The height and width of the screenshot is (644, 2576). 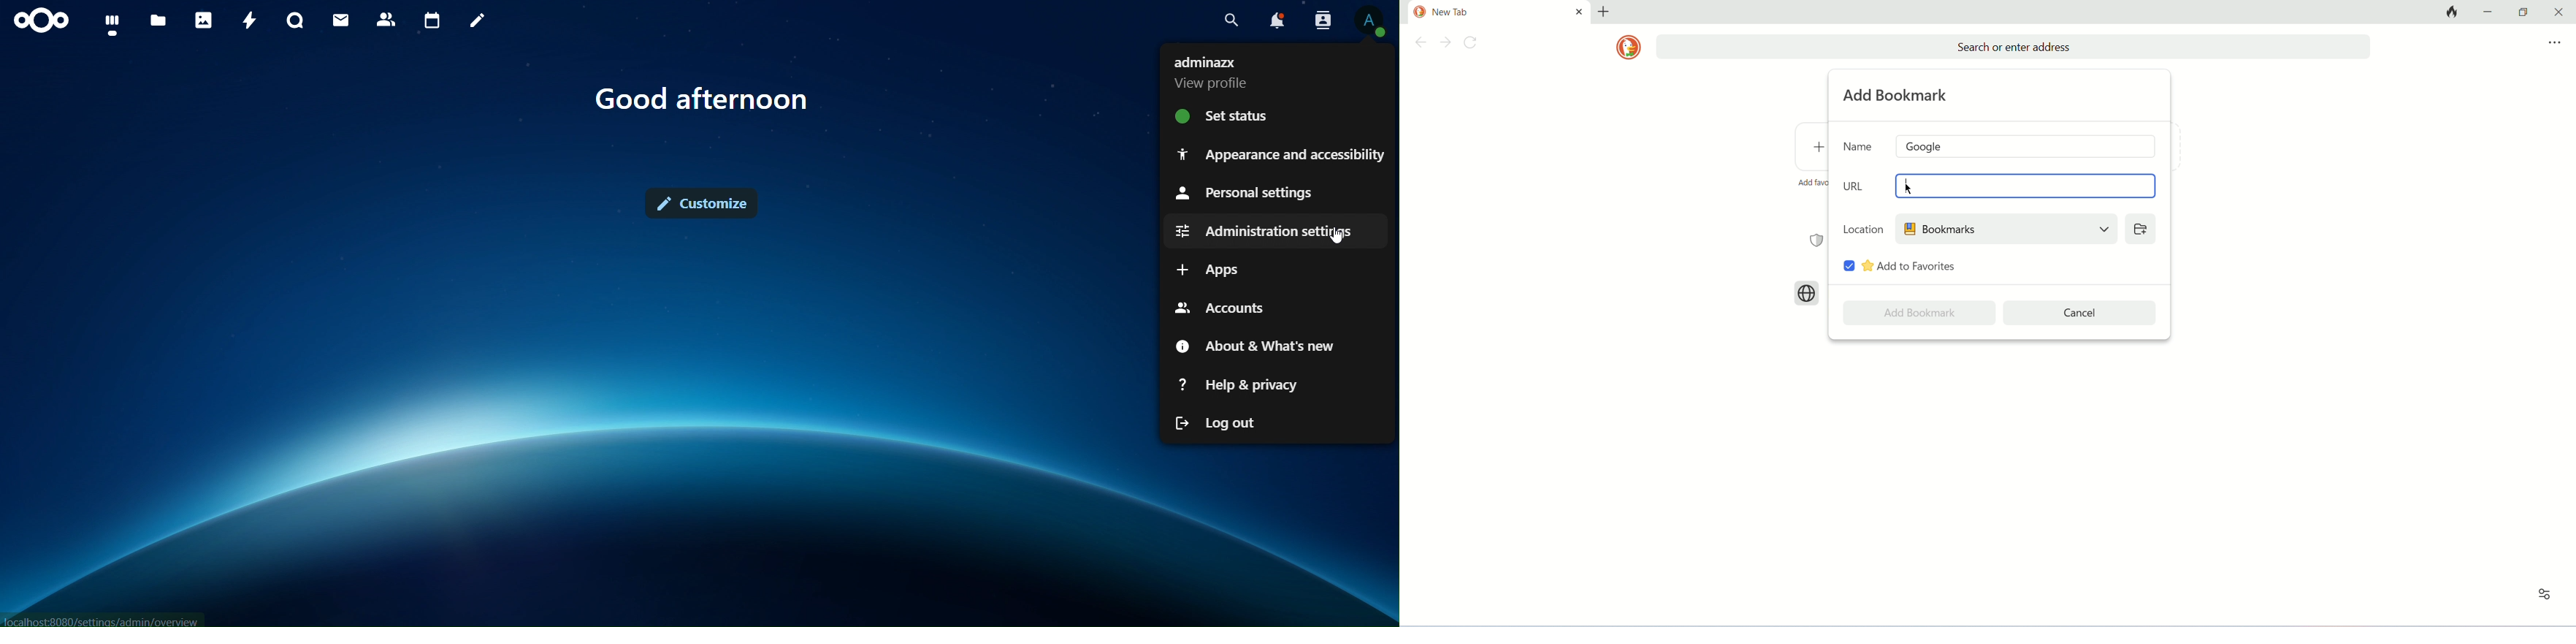 What do you see at coordinates (42, 20) in the screenshot?
I see `icon` at bounding box center [42, 20].